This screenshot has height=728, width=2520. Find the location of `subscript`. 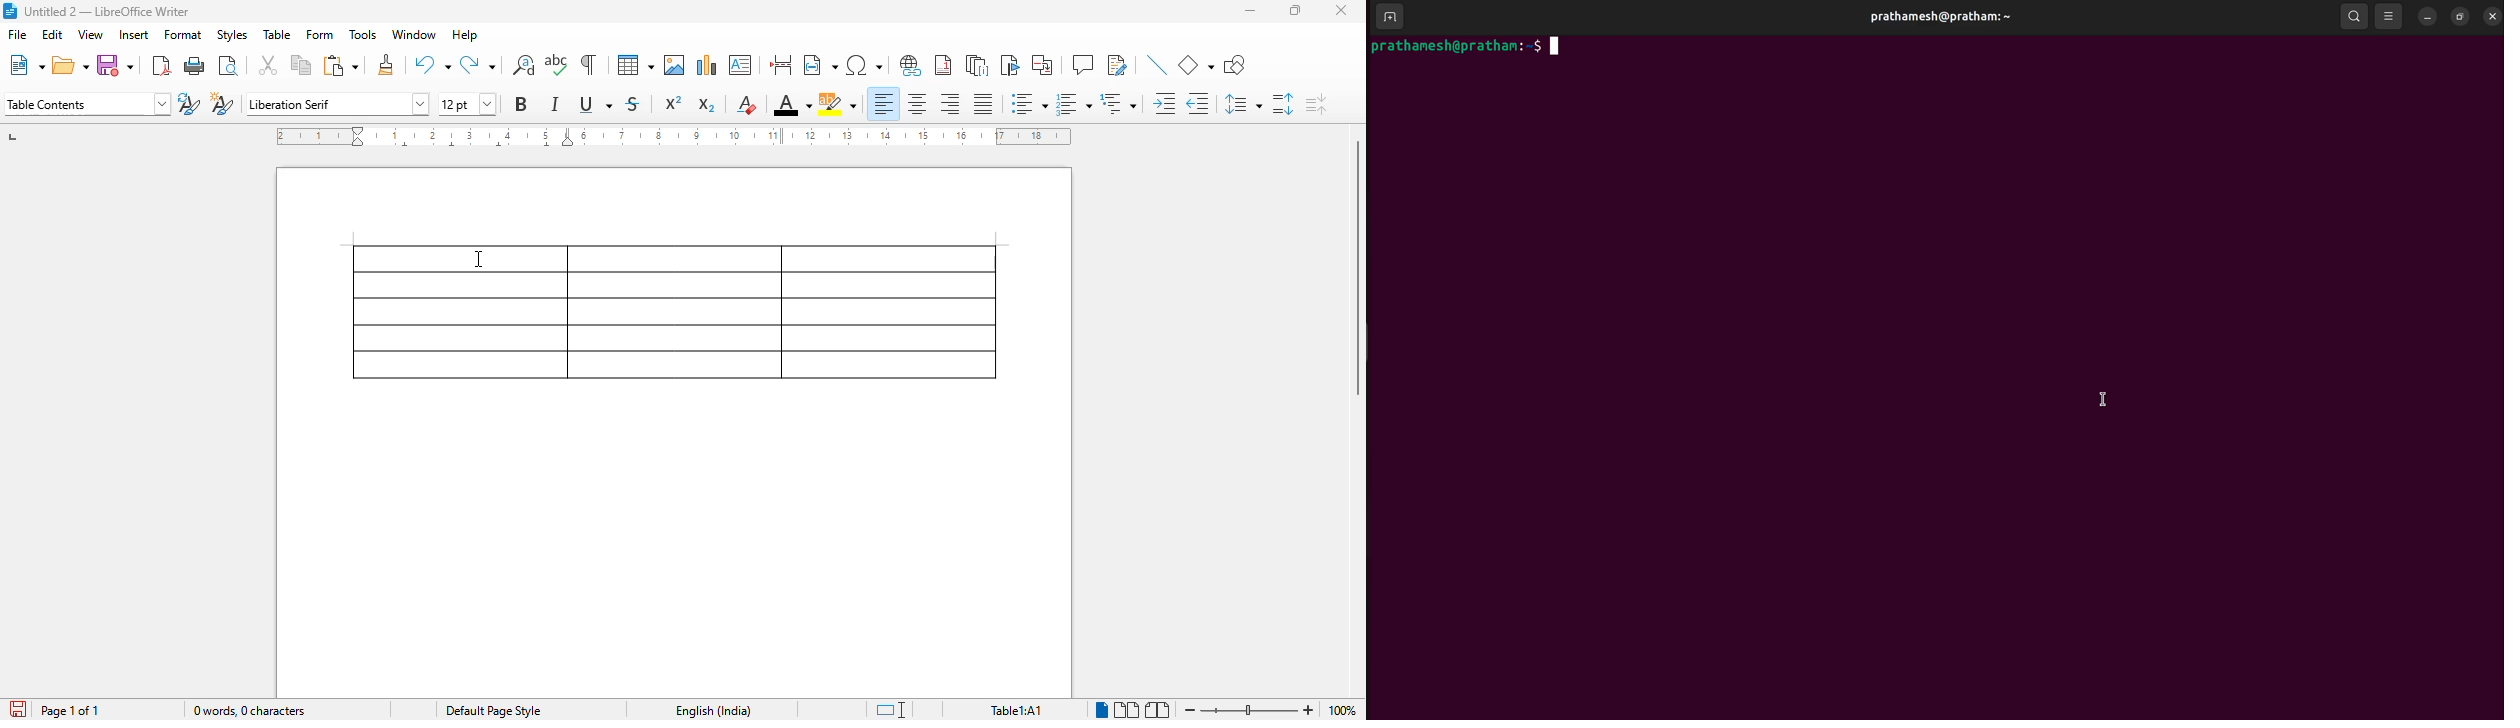

subscript is located at coordinates (705, 105).